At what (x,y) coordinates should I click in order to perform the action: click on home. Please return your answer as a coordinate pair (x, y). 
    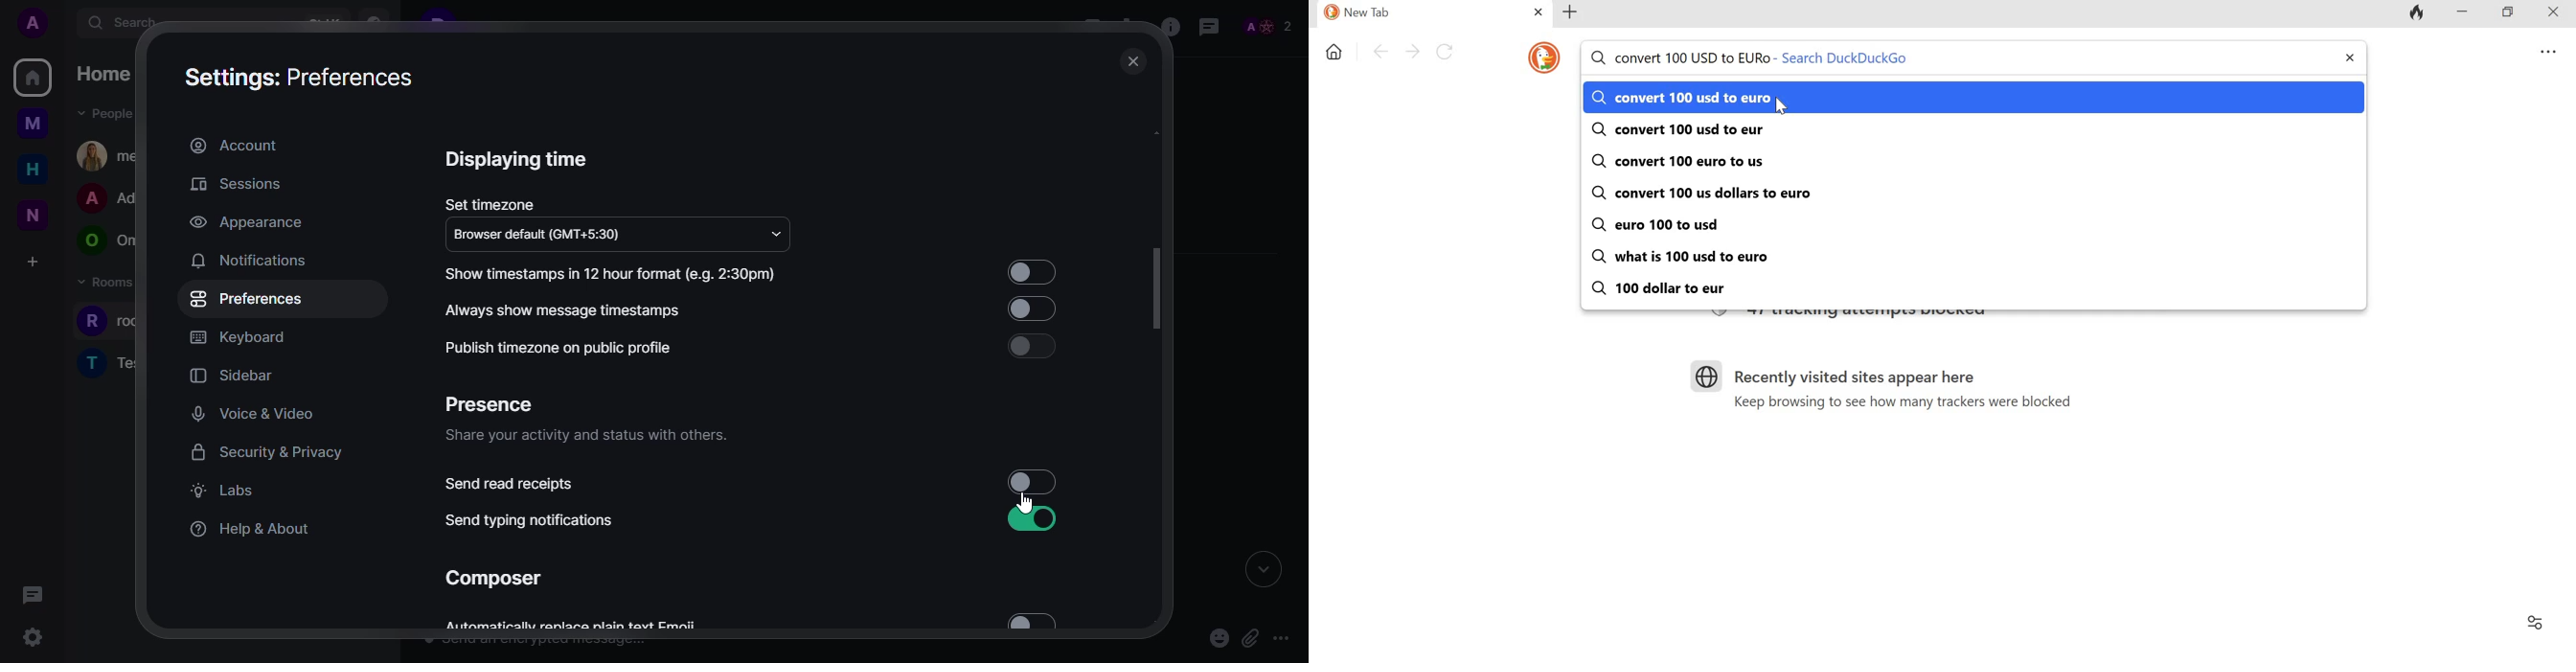
    Looking at the image, I should click on (108, 74).